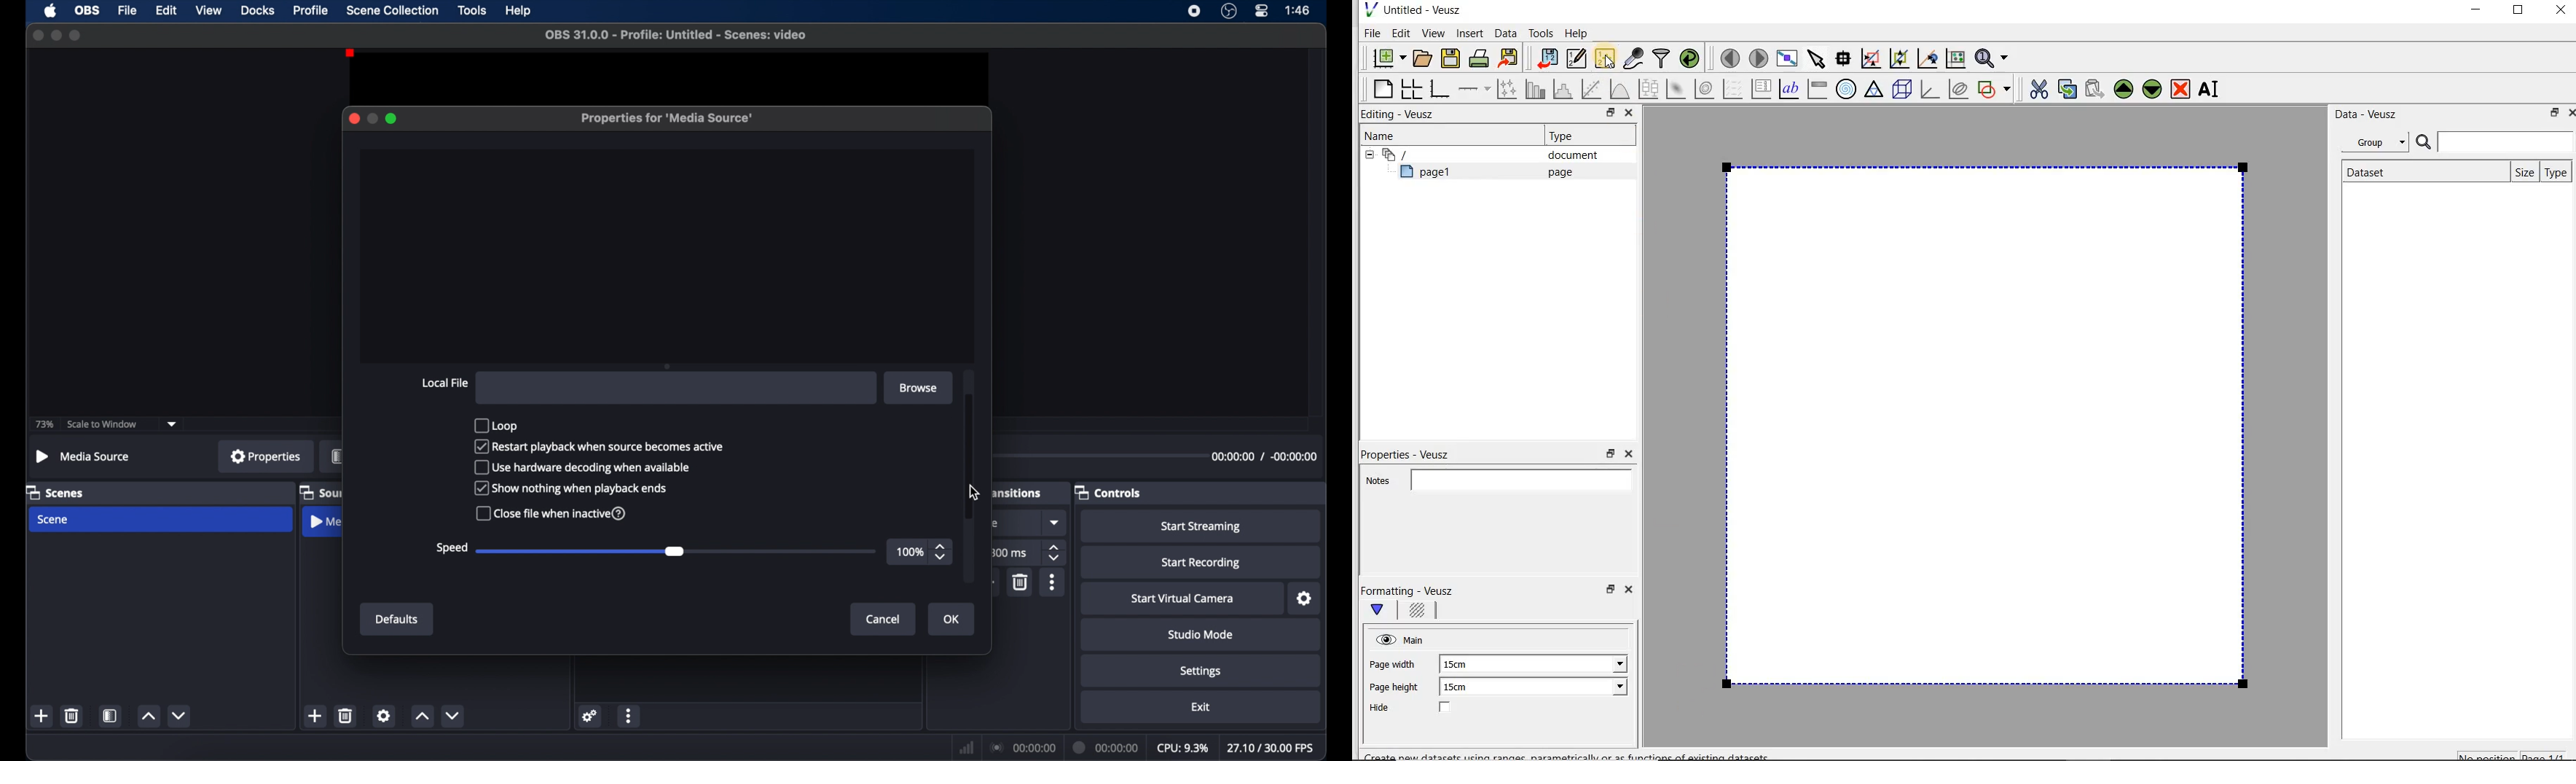 The height and width of the screenshot is (784, 2576). Describe the element at coordinates (83, 457) in the screenshot. I see `no source selected` at that location.